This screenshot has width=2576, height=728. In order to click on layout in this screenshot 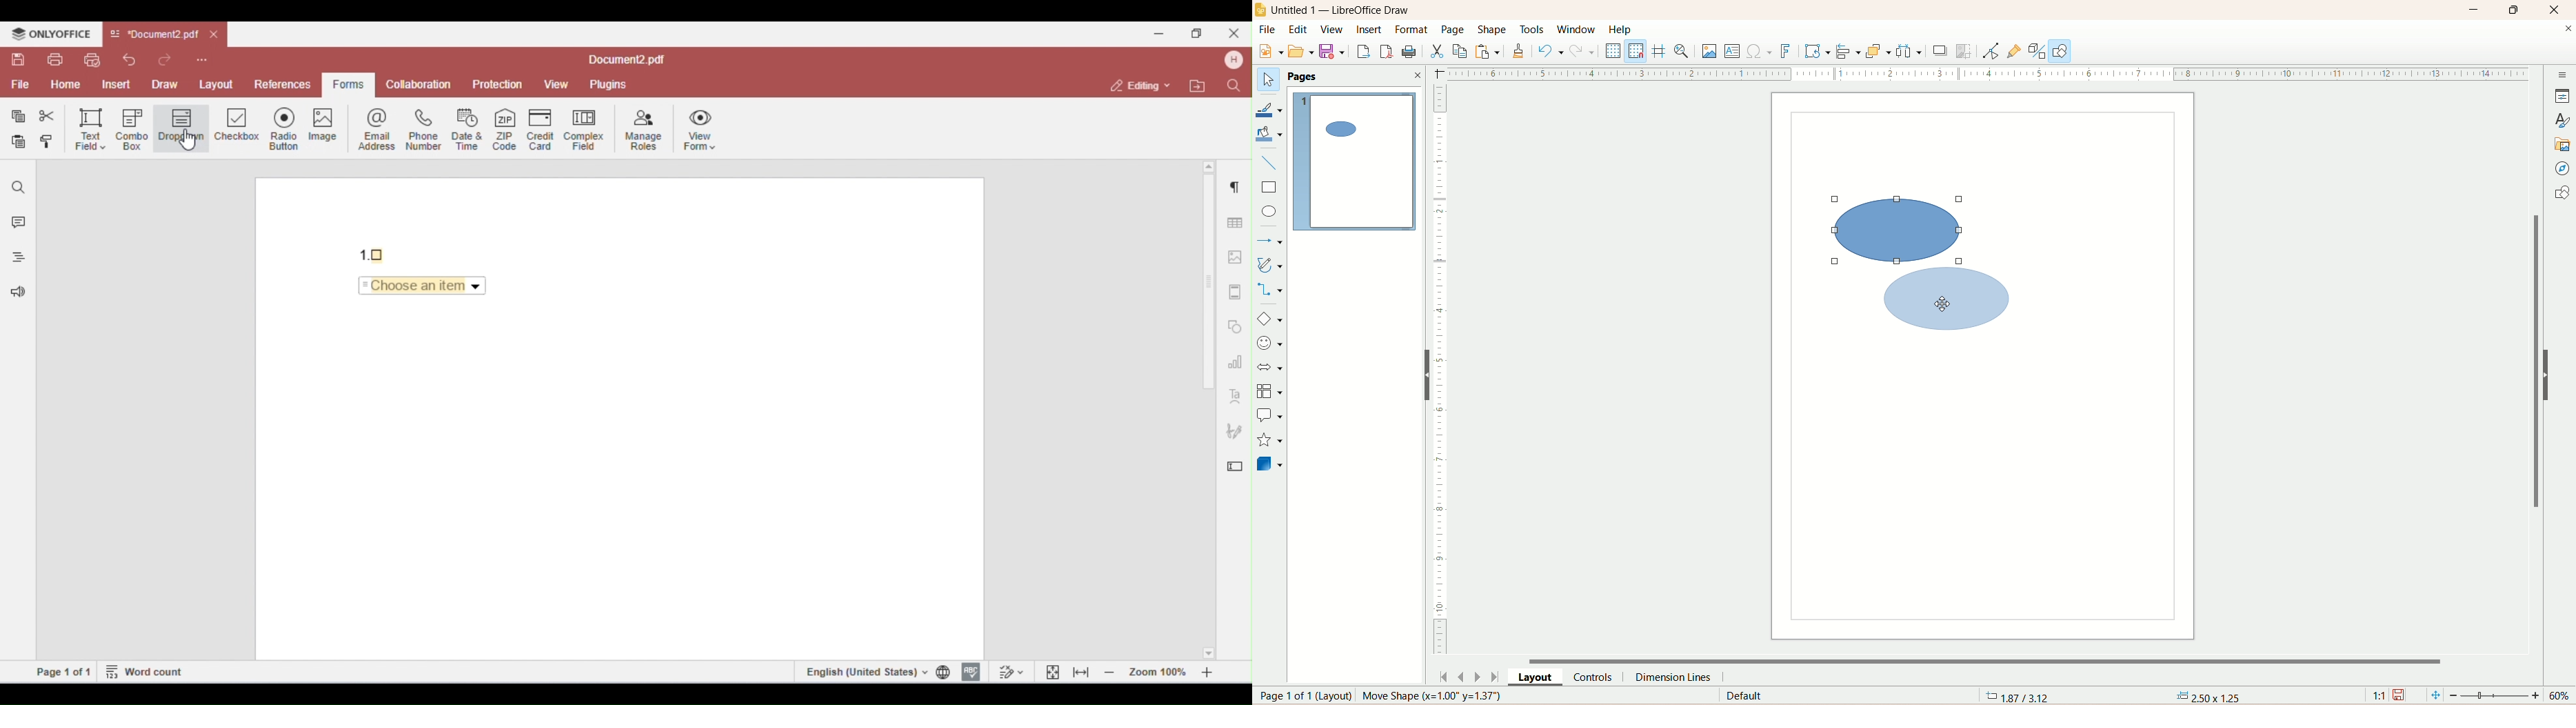, I will do `click(1538, 676)`.